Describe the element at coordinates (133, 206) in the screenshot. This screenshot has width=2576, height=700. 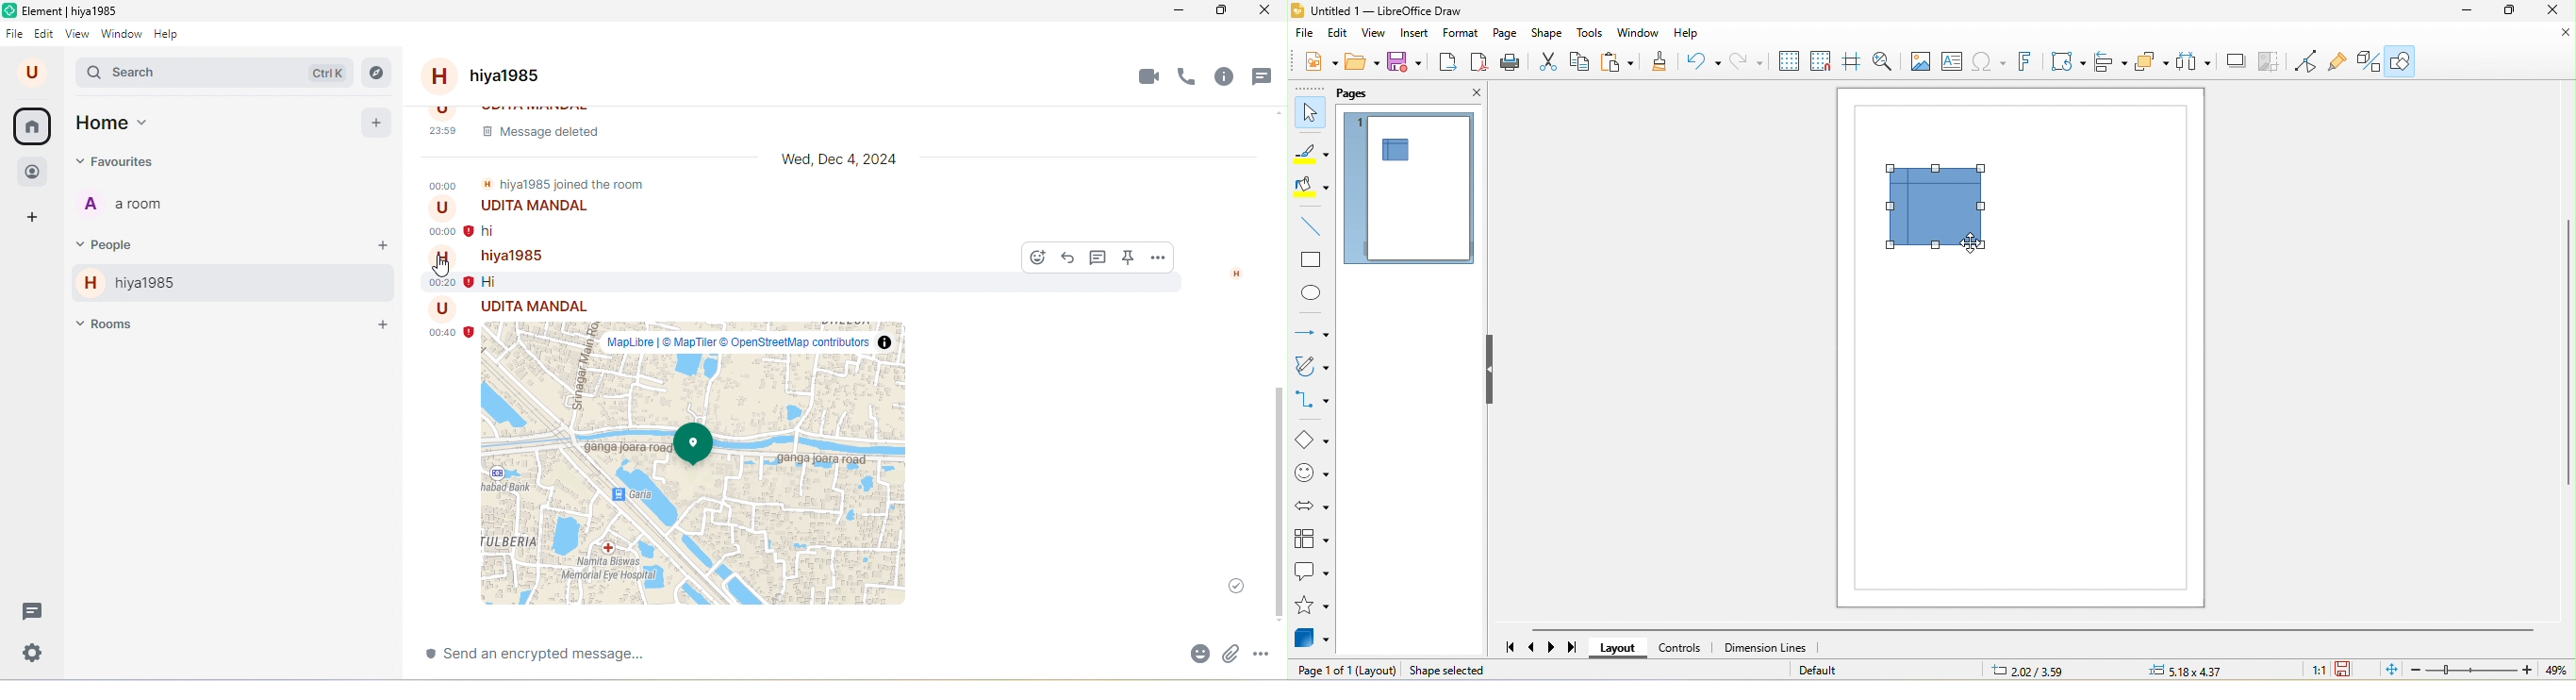
I see `a room` at that location.